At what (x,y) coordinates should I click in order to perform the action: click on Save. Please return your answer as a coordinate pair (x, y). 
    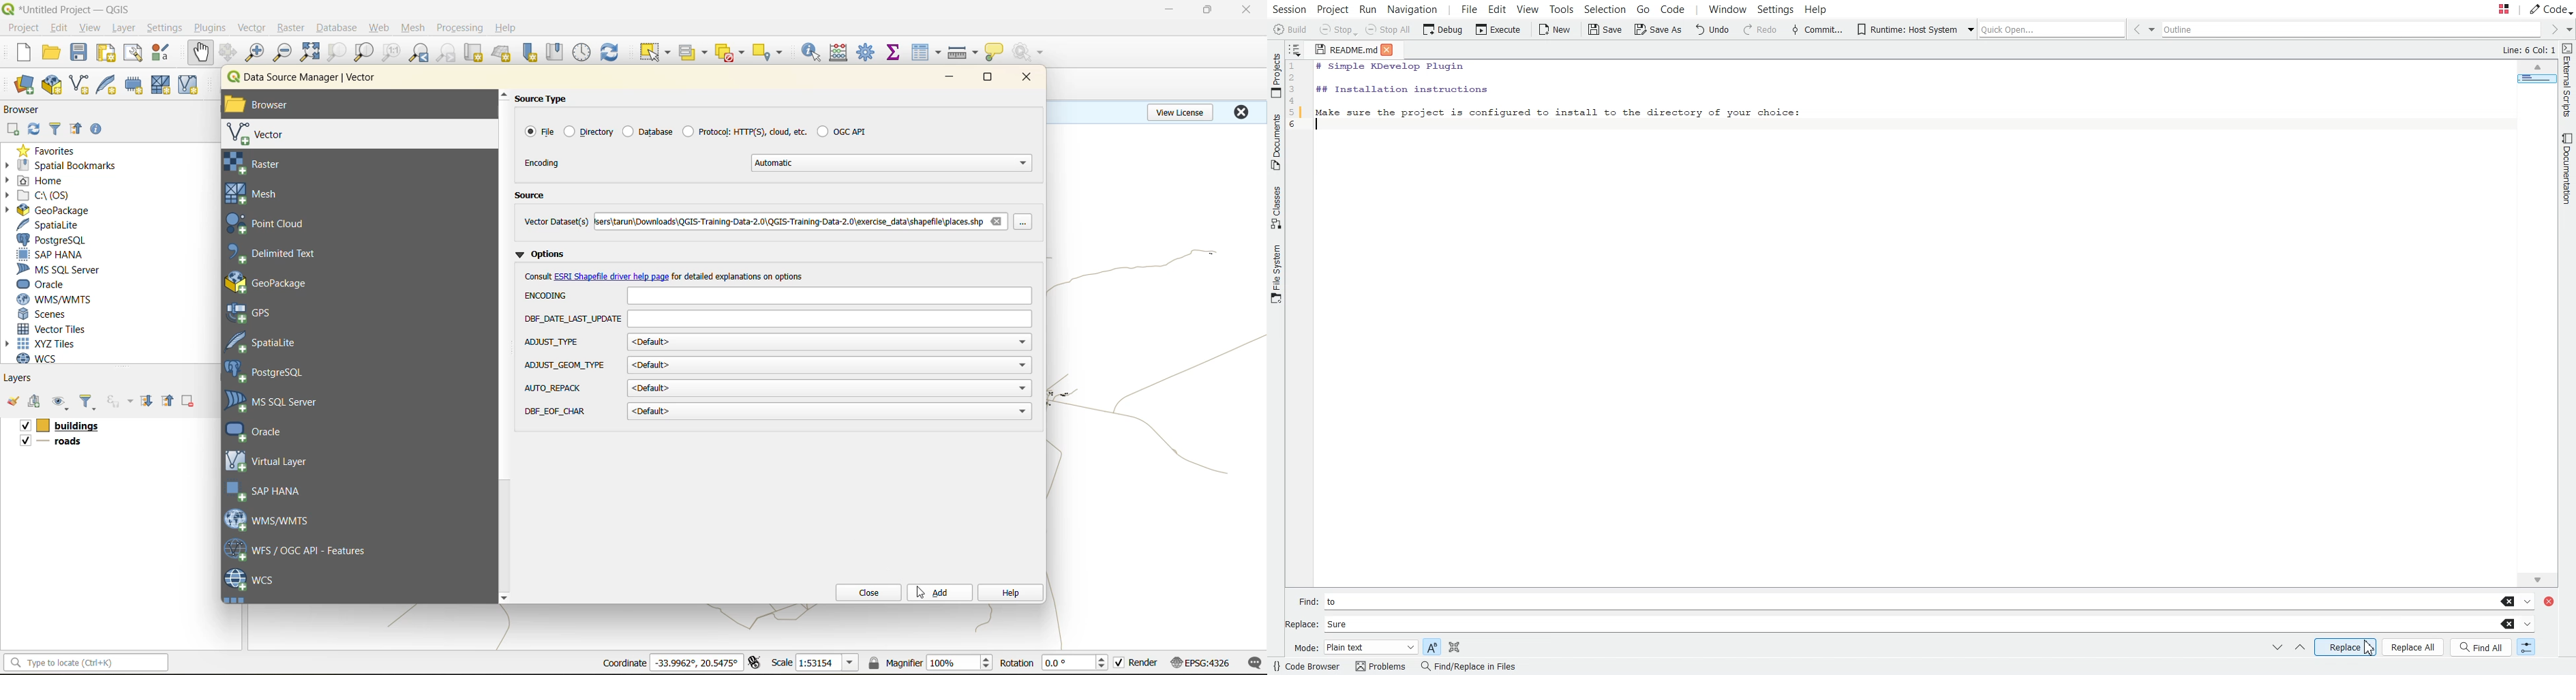
    Looking at the image, I should click on (1604, 29).